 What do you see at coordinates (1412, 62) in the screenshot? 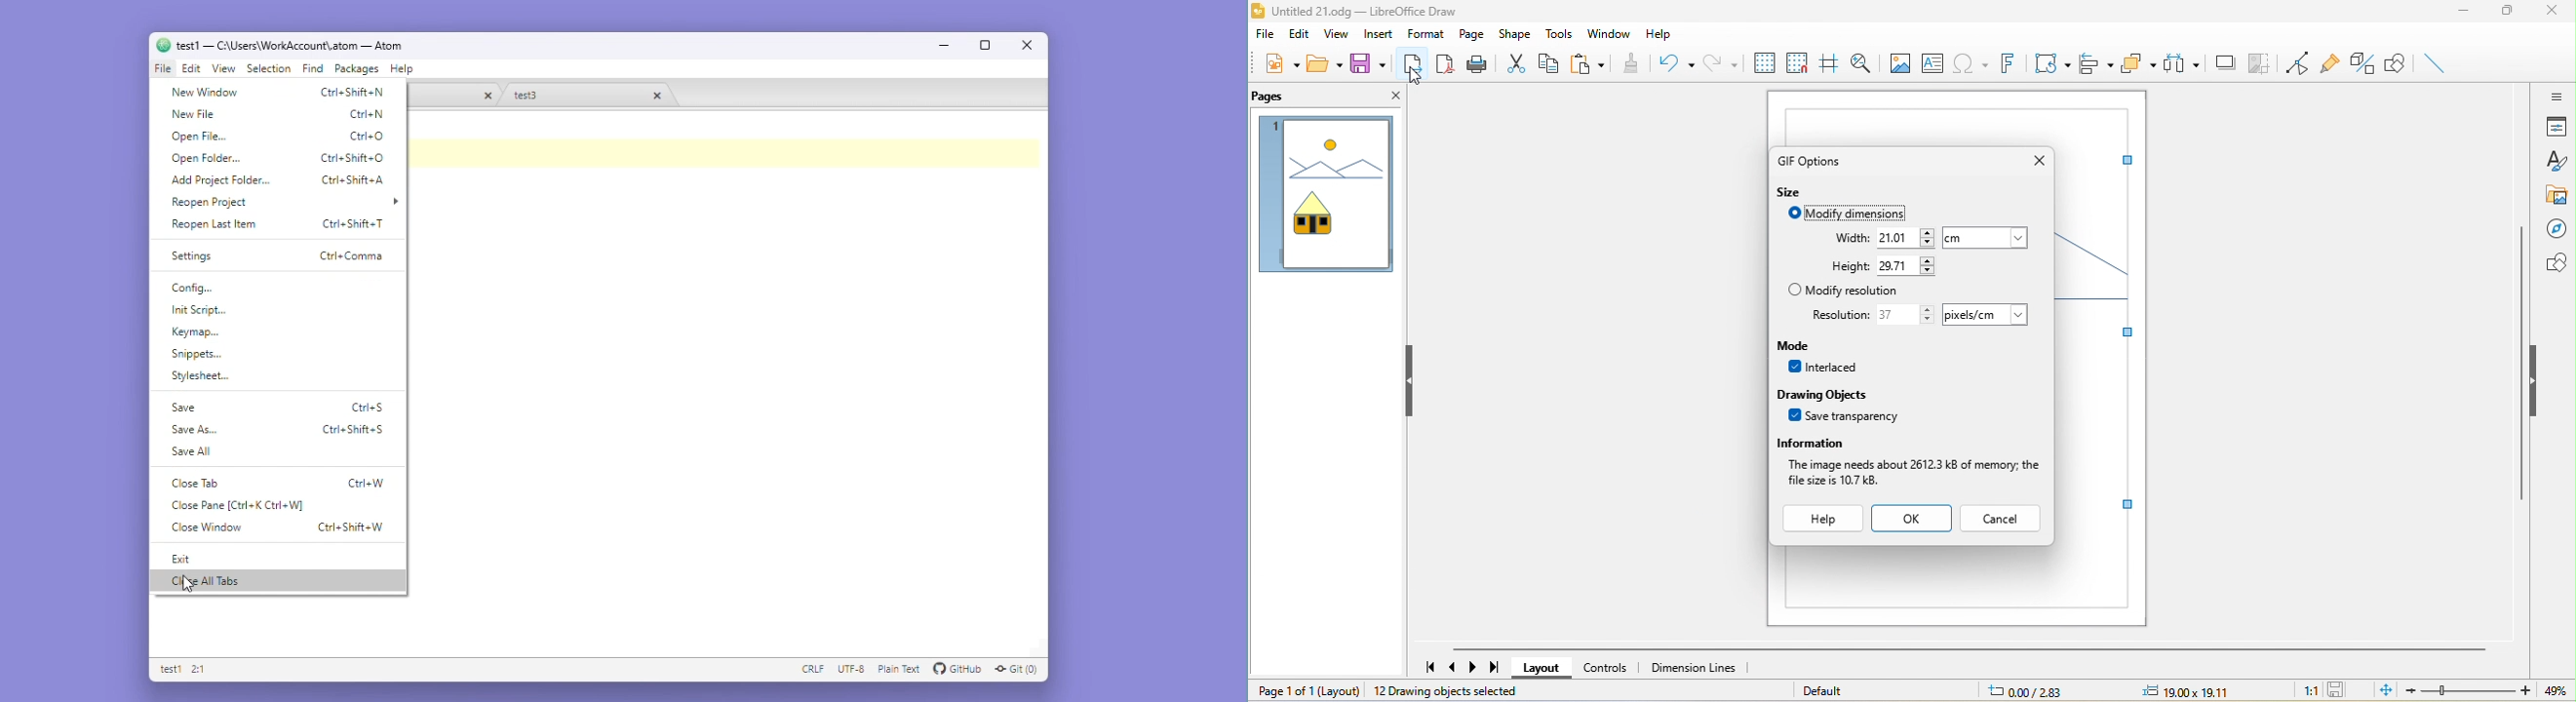
I see `export` at bounding box center [1412, 62].